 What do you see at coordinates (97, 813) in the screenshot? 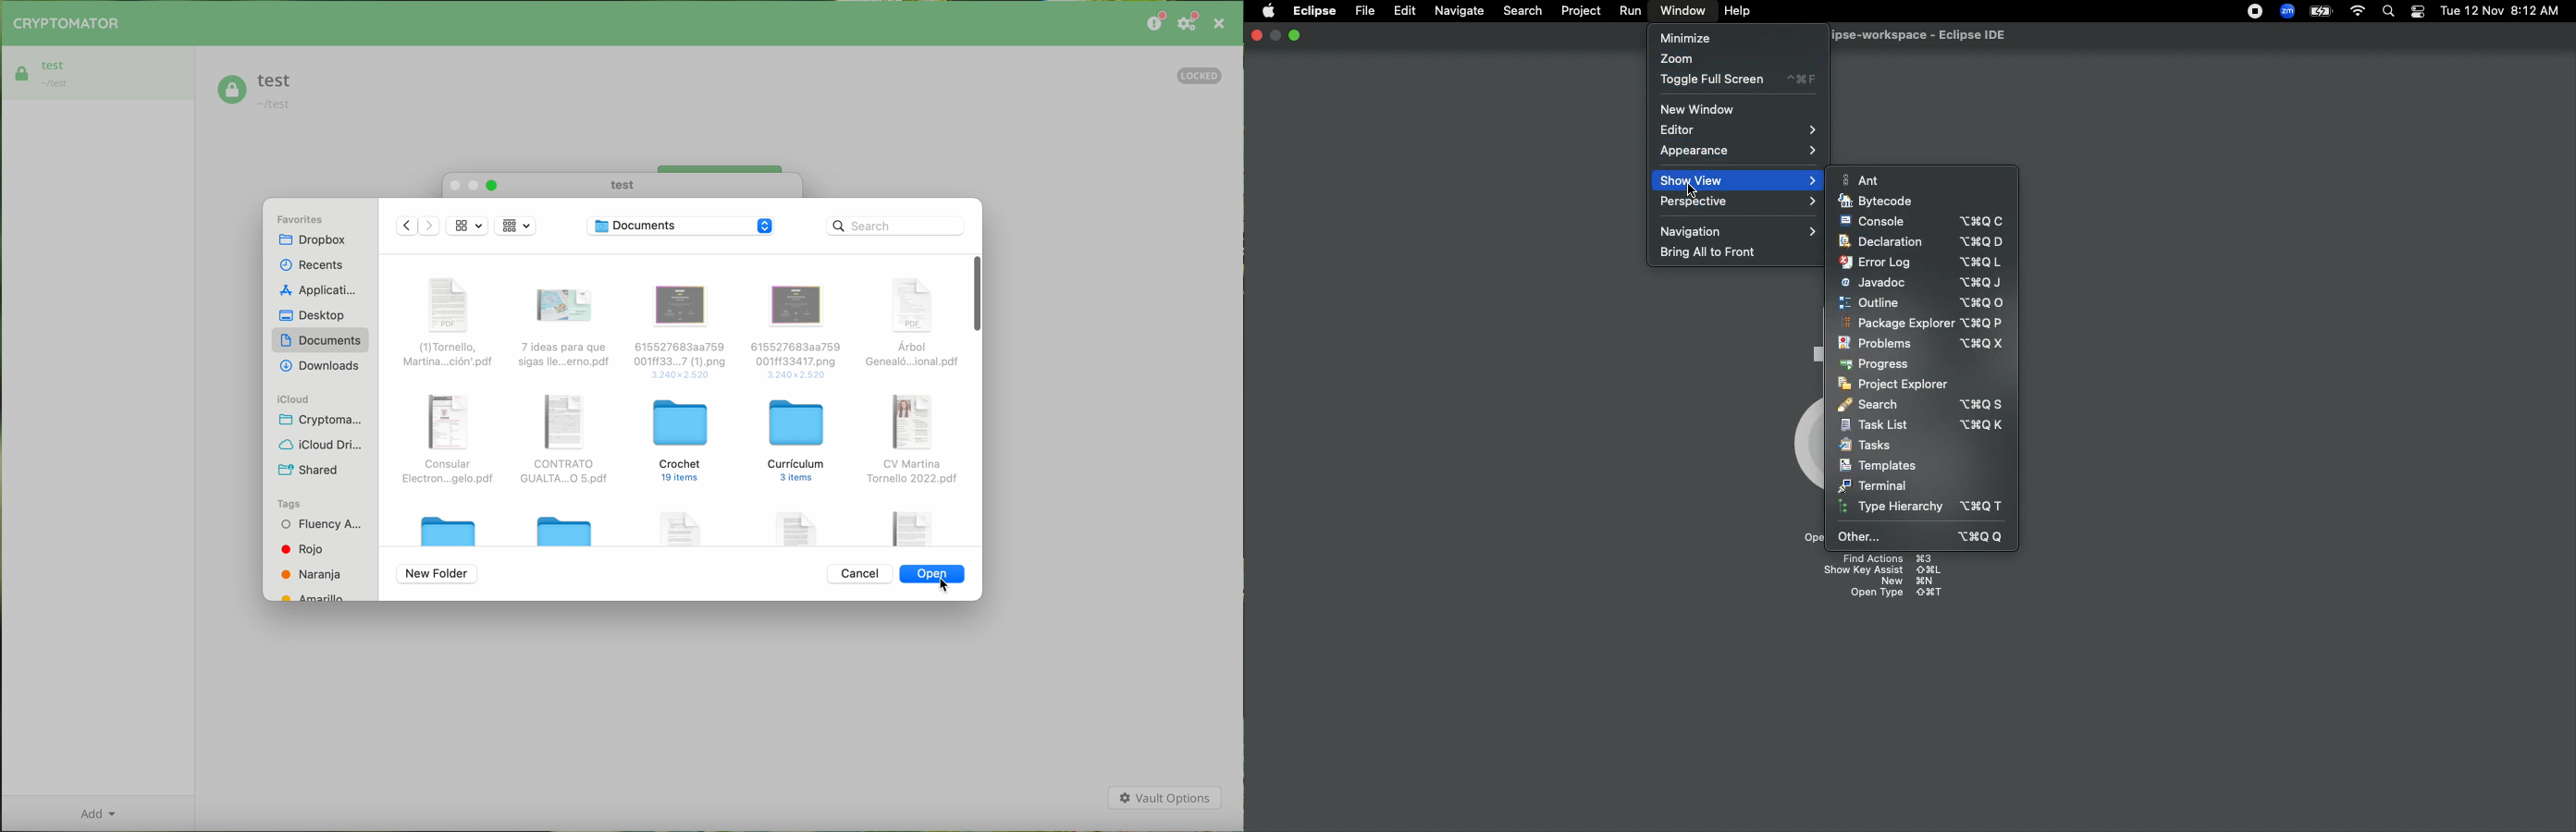
I see `add` at bounding box center [97, 813].